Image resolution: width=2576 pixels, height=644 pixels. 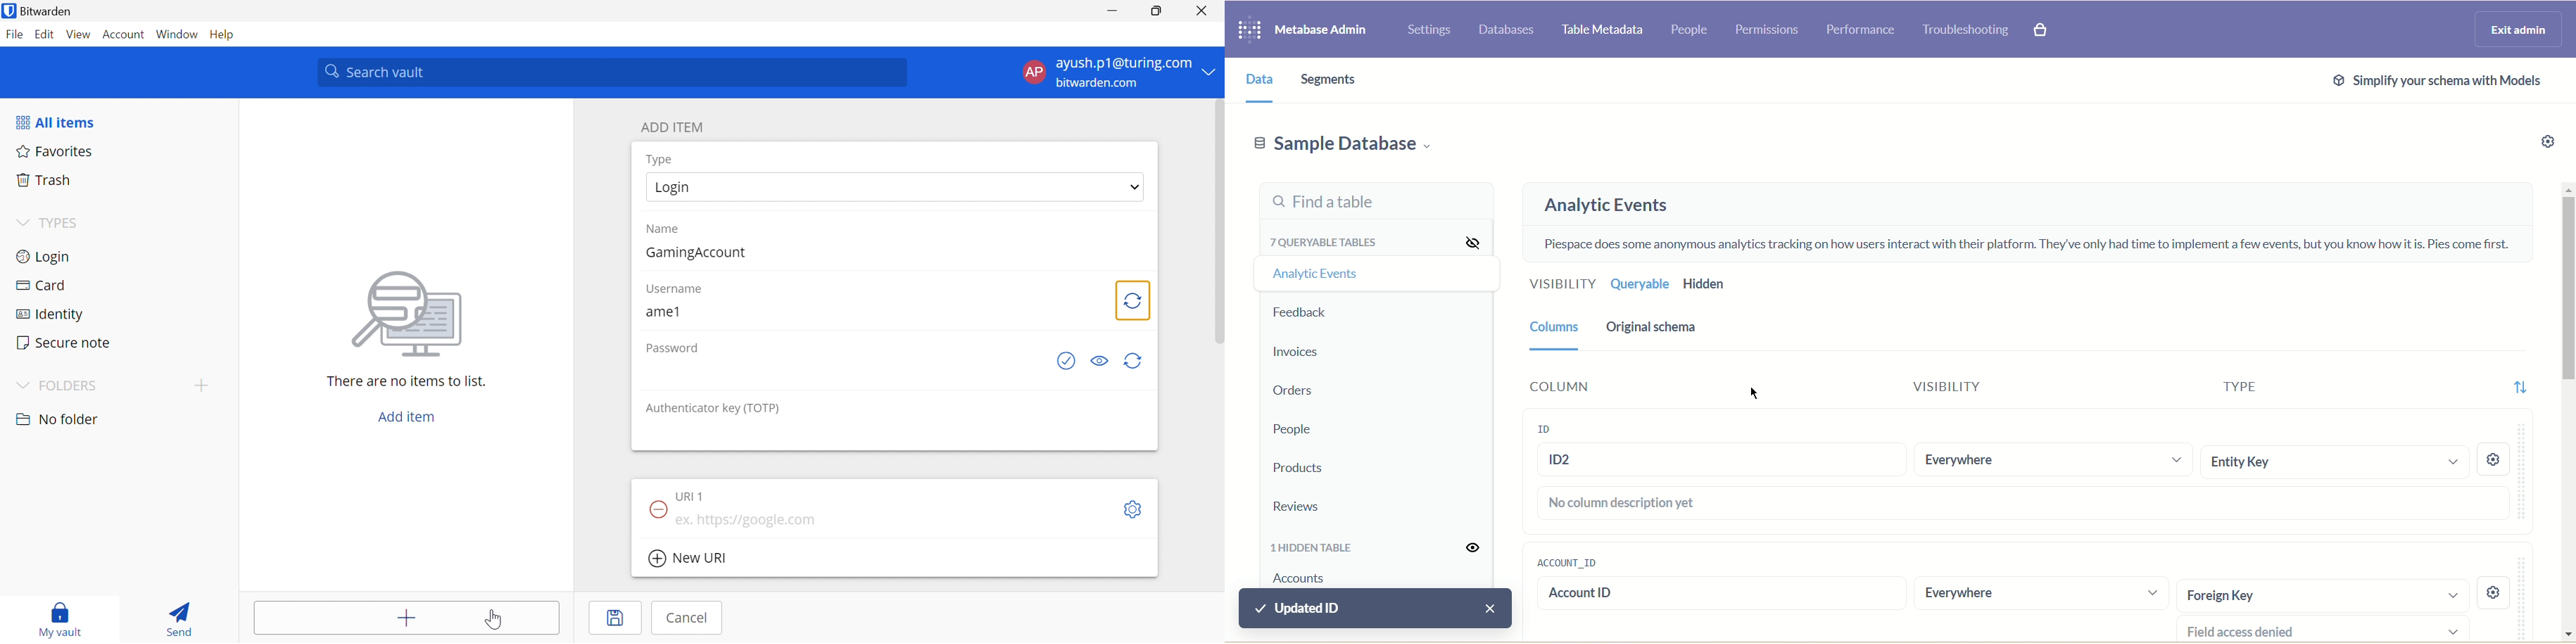 What do you see at coordinates (613, 72) in the screenshot?
I see `Search vault` at bounding box center [613, 72].